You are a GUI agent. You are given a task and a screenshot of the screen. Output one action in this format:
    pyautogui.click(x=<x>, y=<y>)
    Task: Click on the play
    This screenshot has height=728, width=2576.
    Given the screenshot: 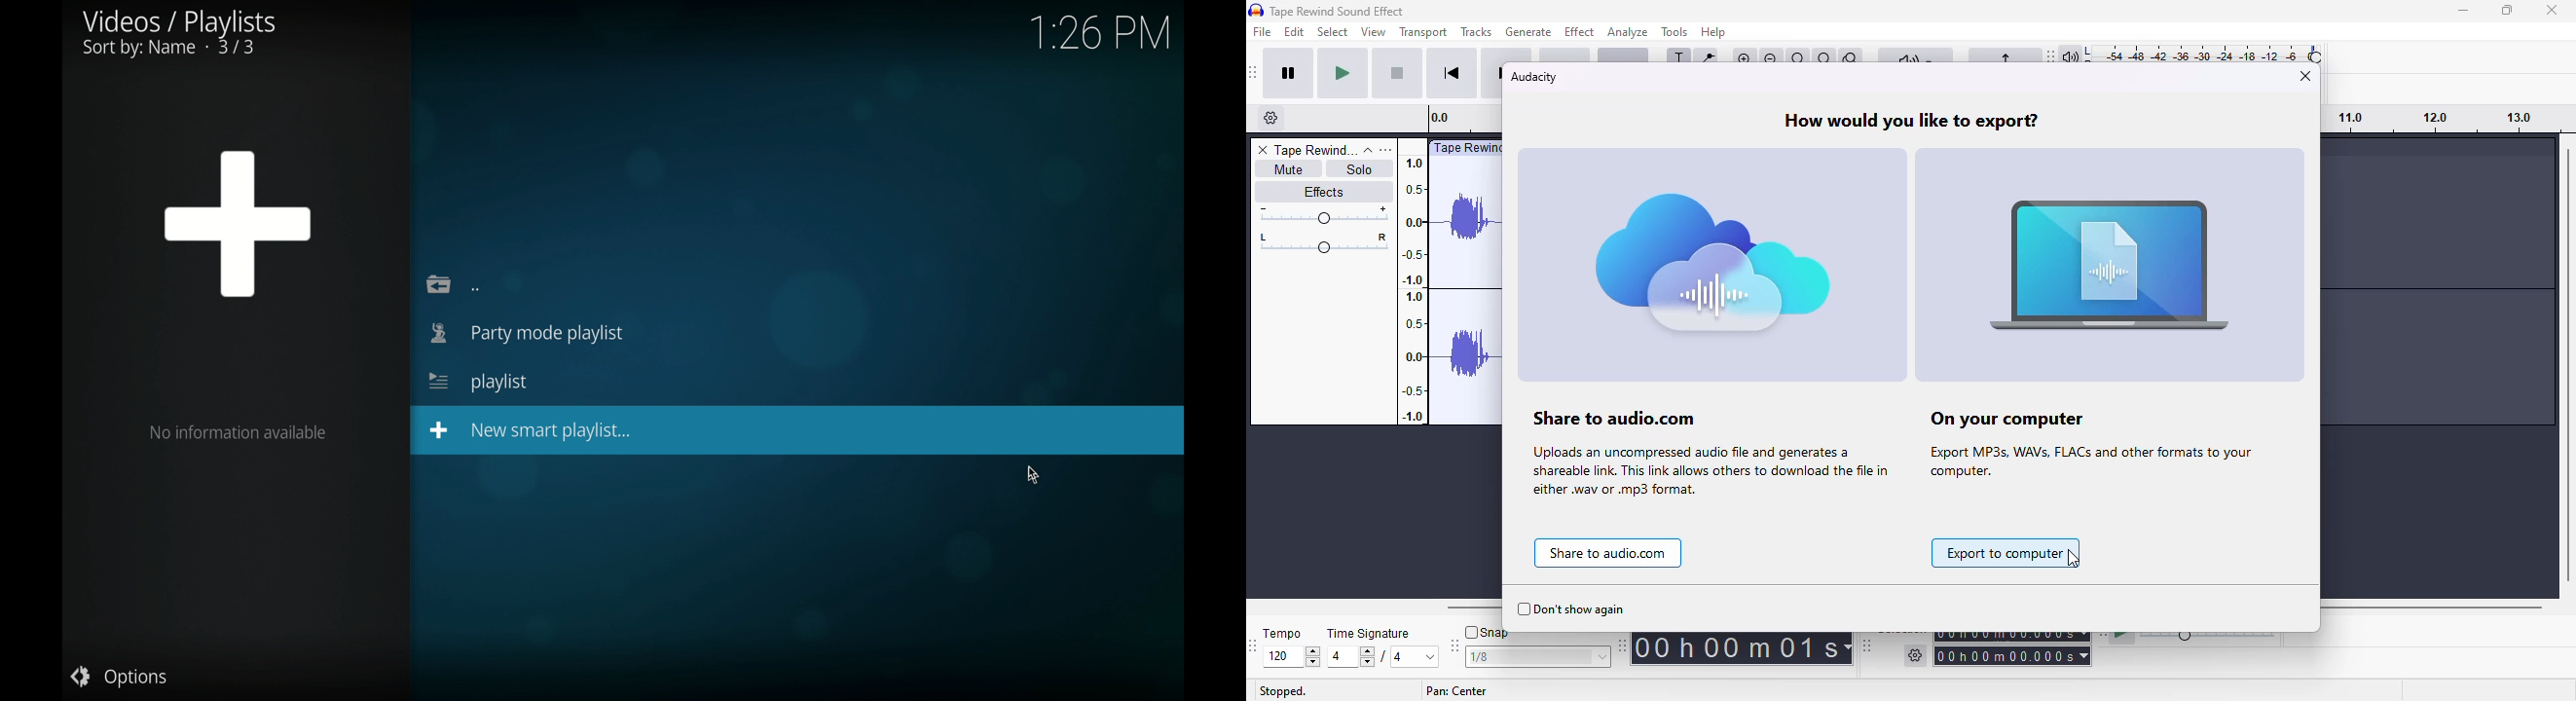 What is the action you would take?
    pyautogui.click(x=1343, y=75)
    